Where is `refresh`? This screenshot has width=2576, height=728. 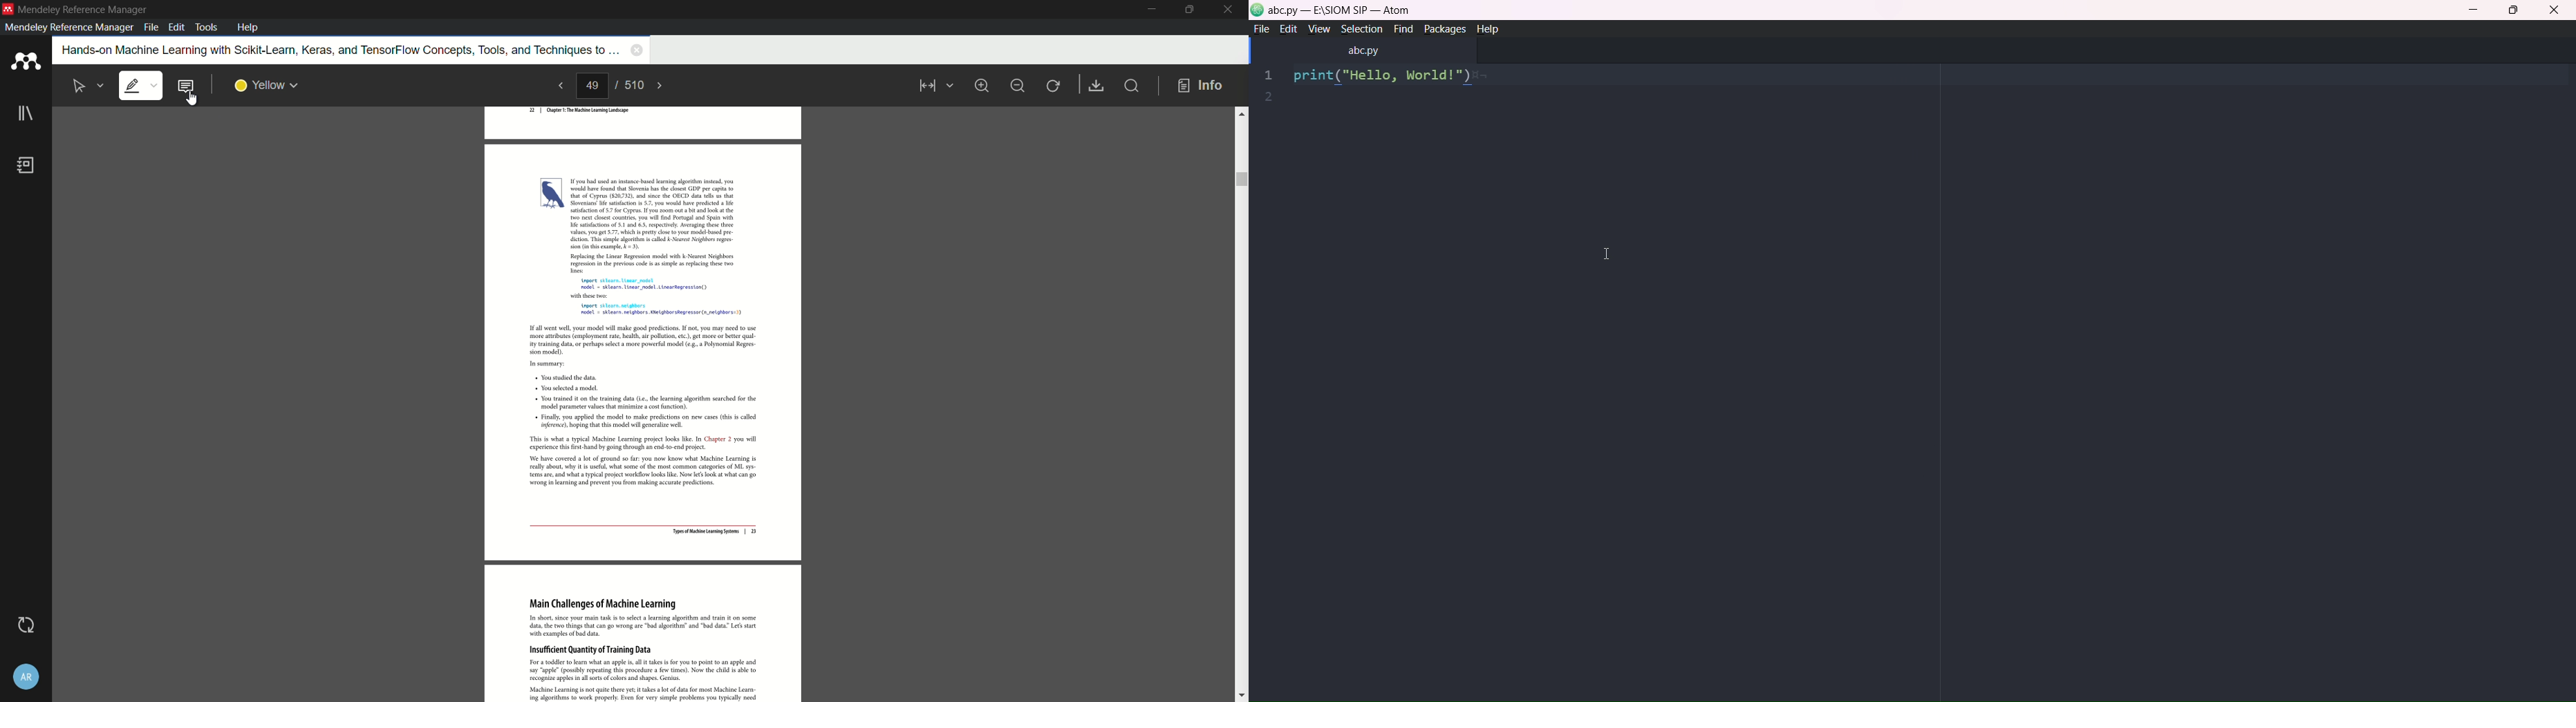 refresh is located at coordinates (1054, 85).